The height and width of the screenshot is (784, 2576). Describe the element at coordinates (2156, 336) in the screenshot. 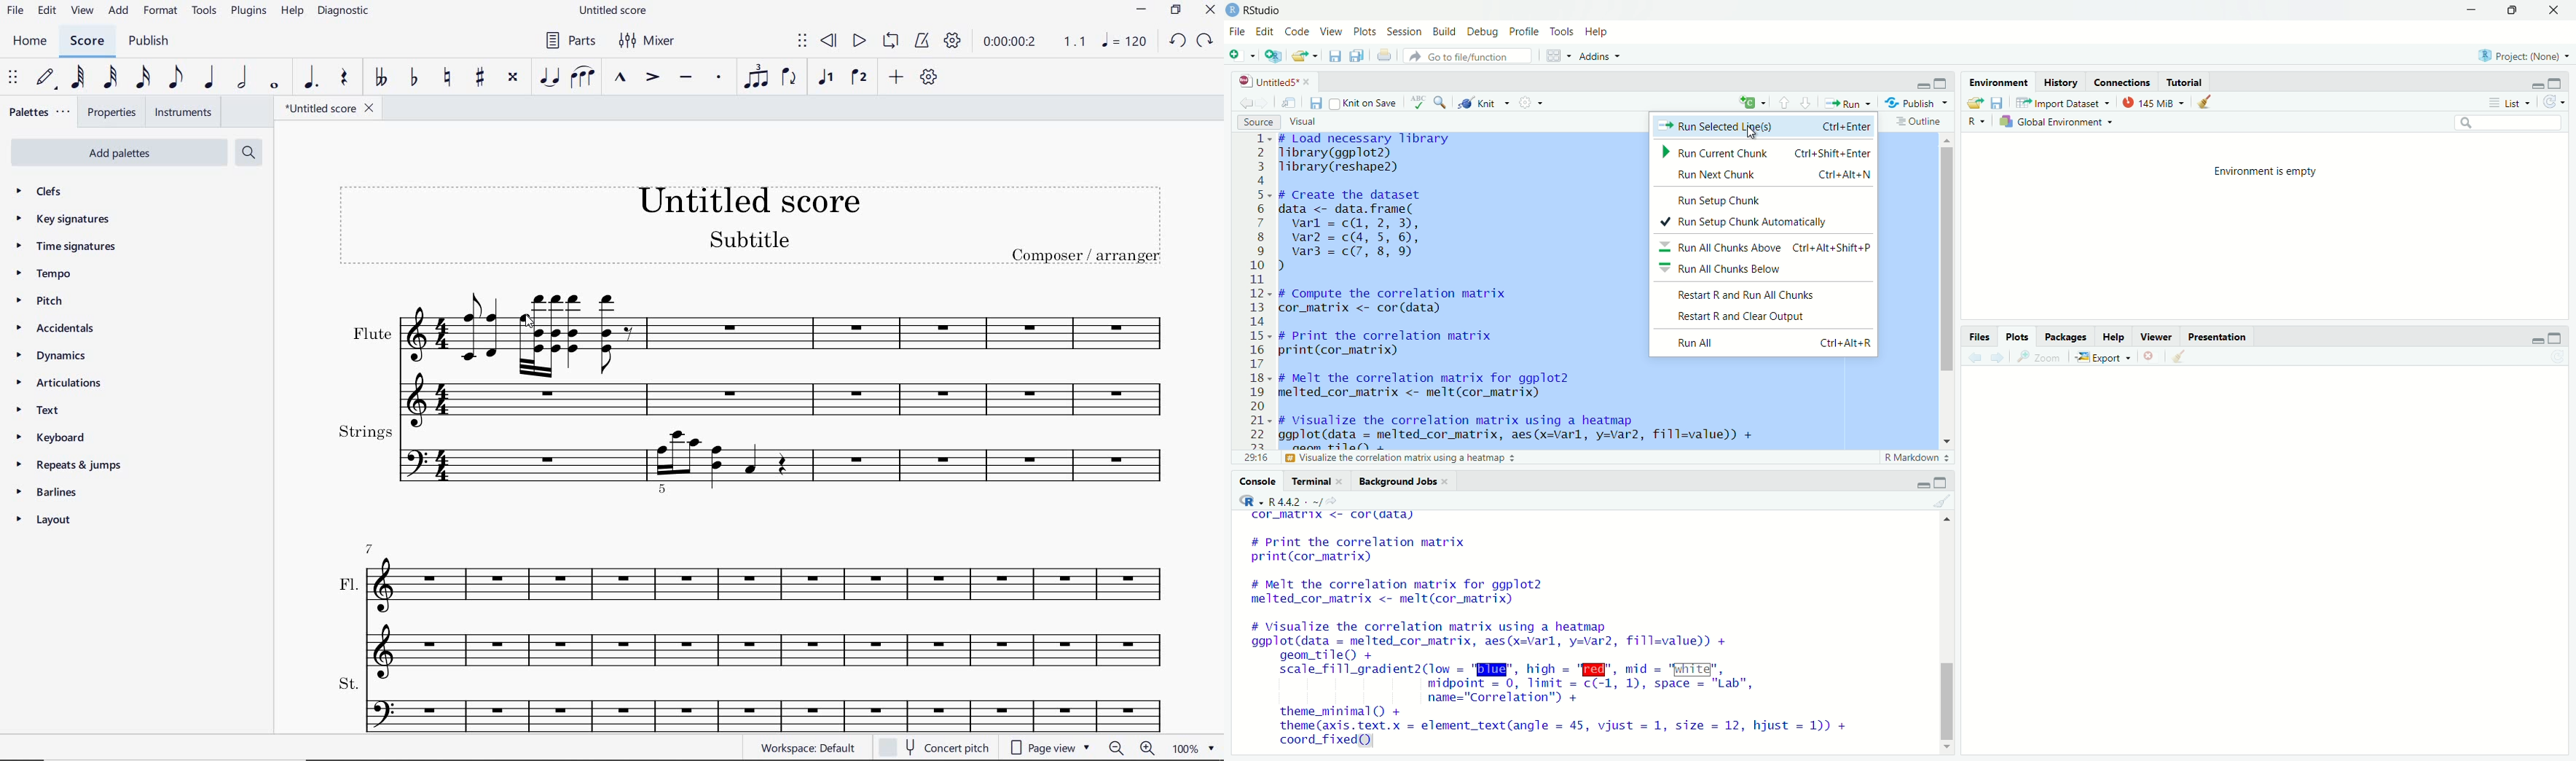

I see `viewer` at that location.